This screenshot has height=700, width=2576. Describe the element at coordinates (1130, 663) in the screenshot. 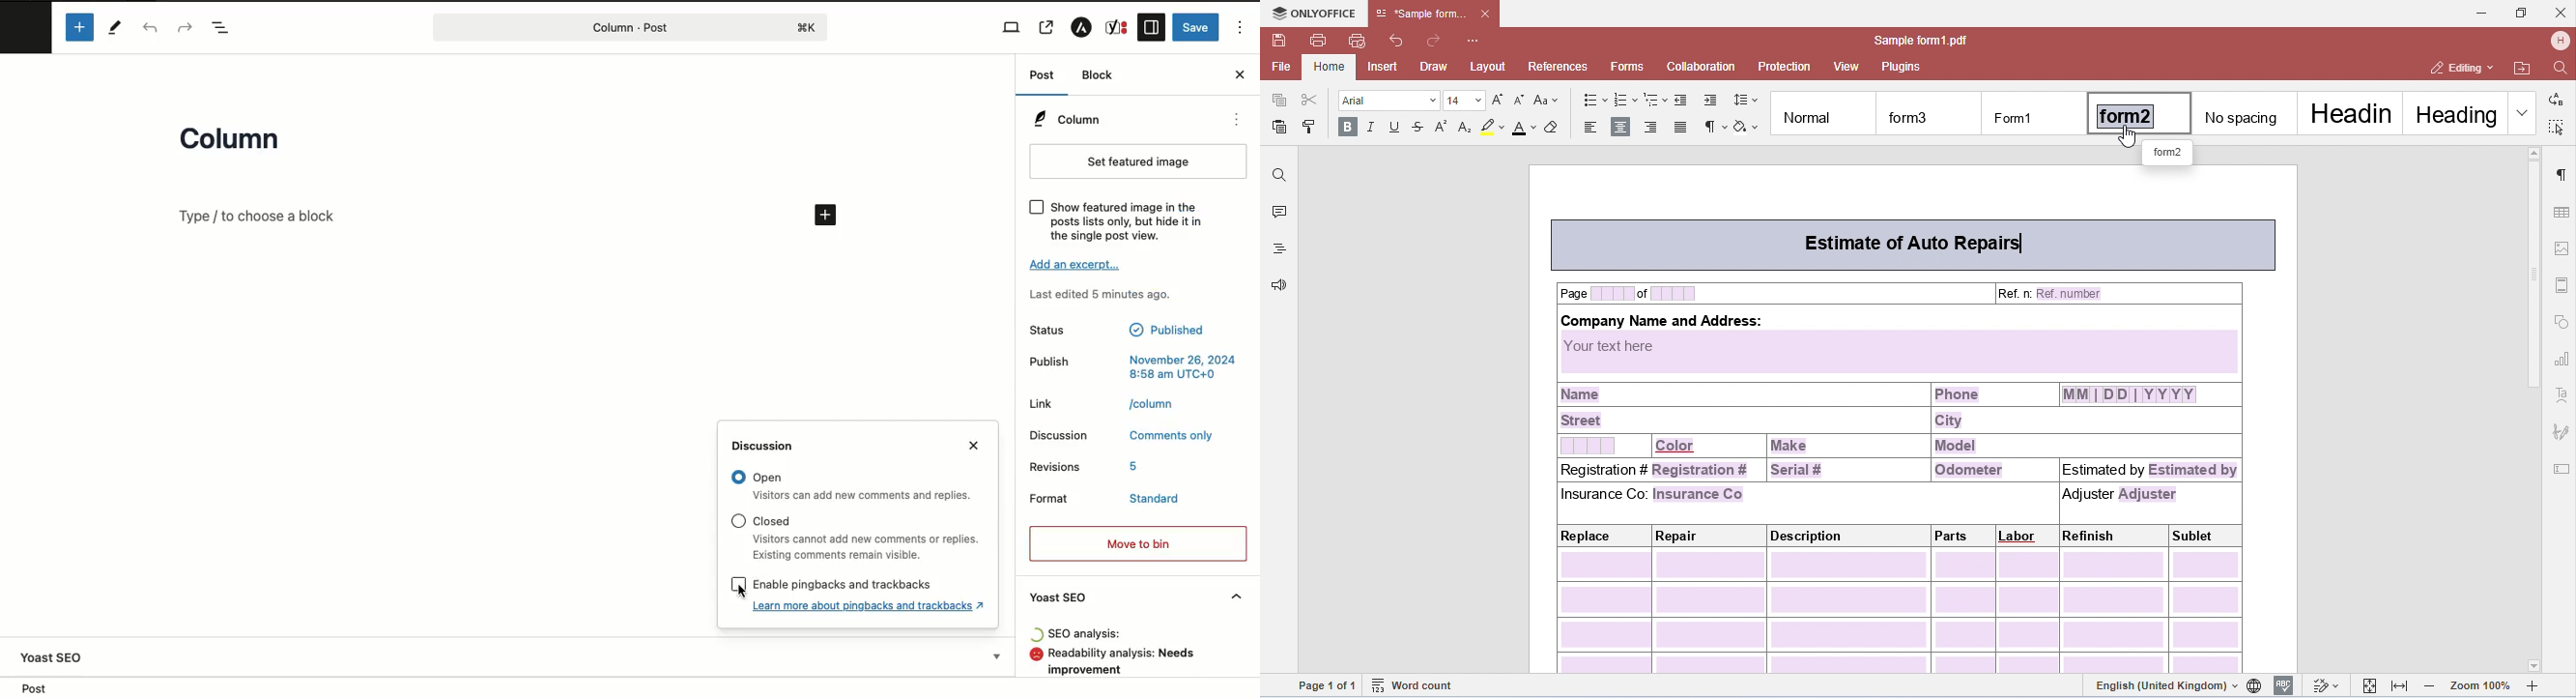

I see `Analysis` at that location.